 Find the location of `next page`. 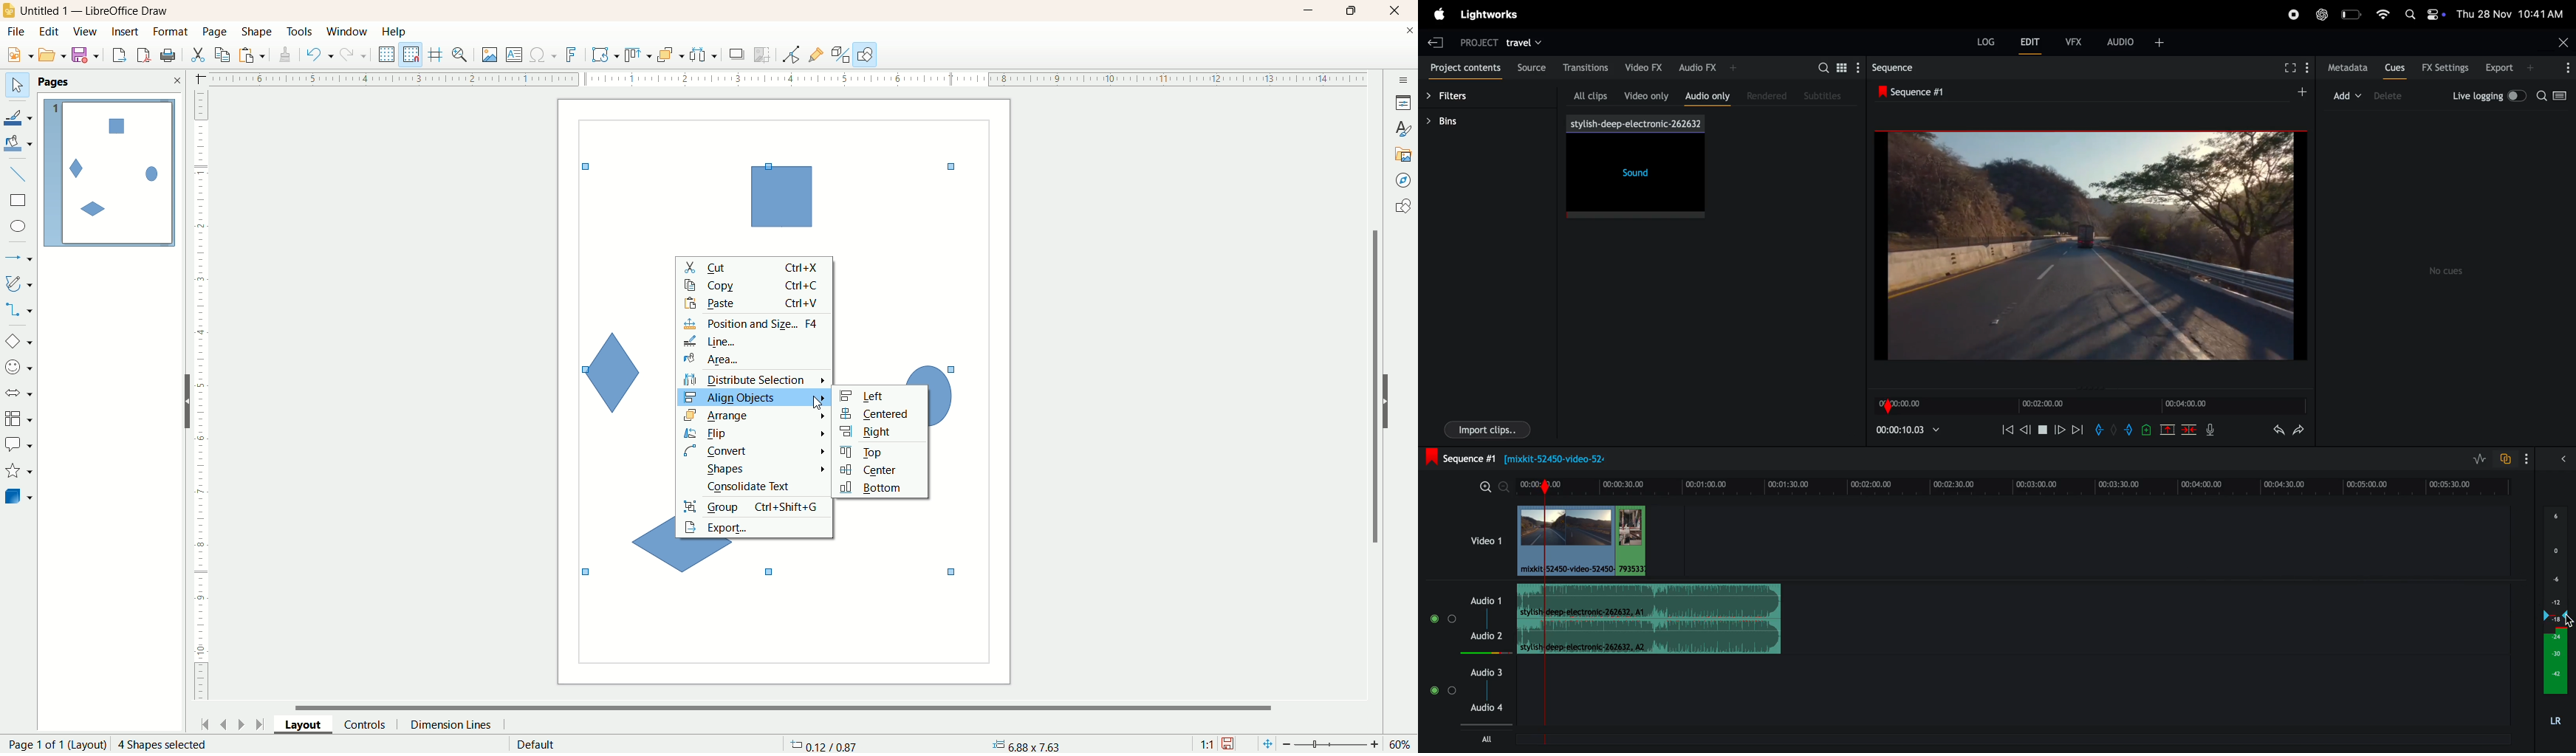

next page is located at coordinates (242, 723).